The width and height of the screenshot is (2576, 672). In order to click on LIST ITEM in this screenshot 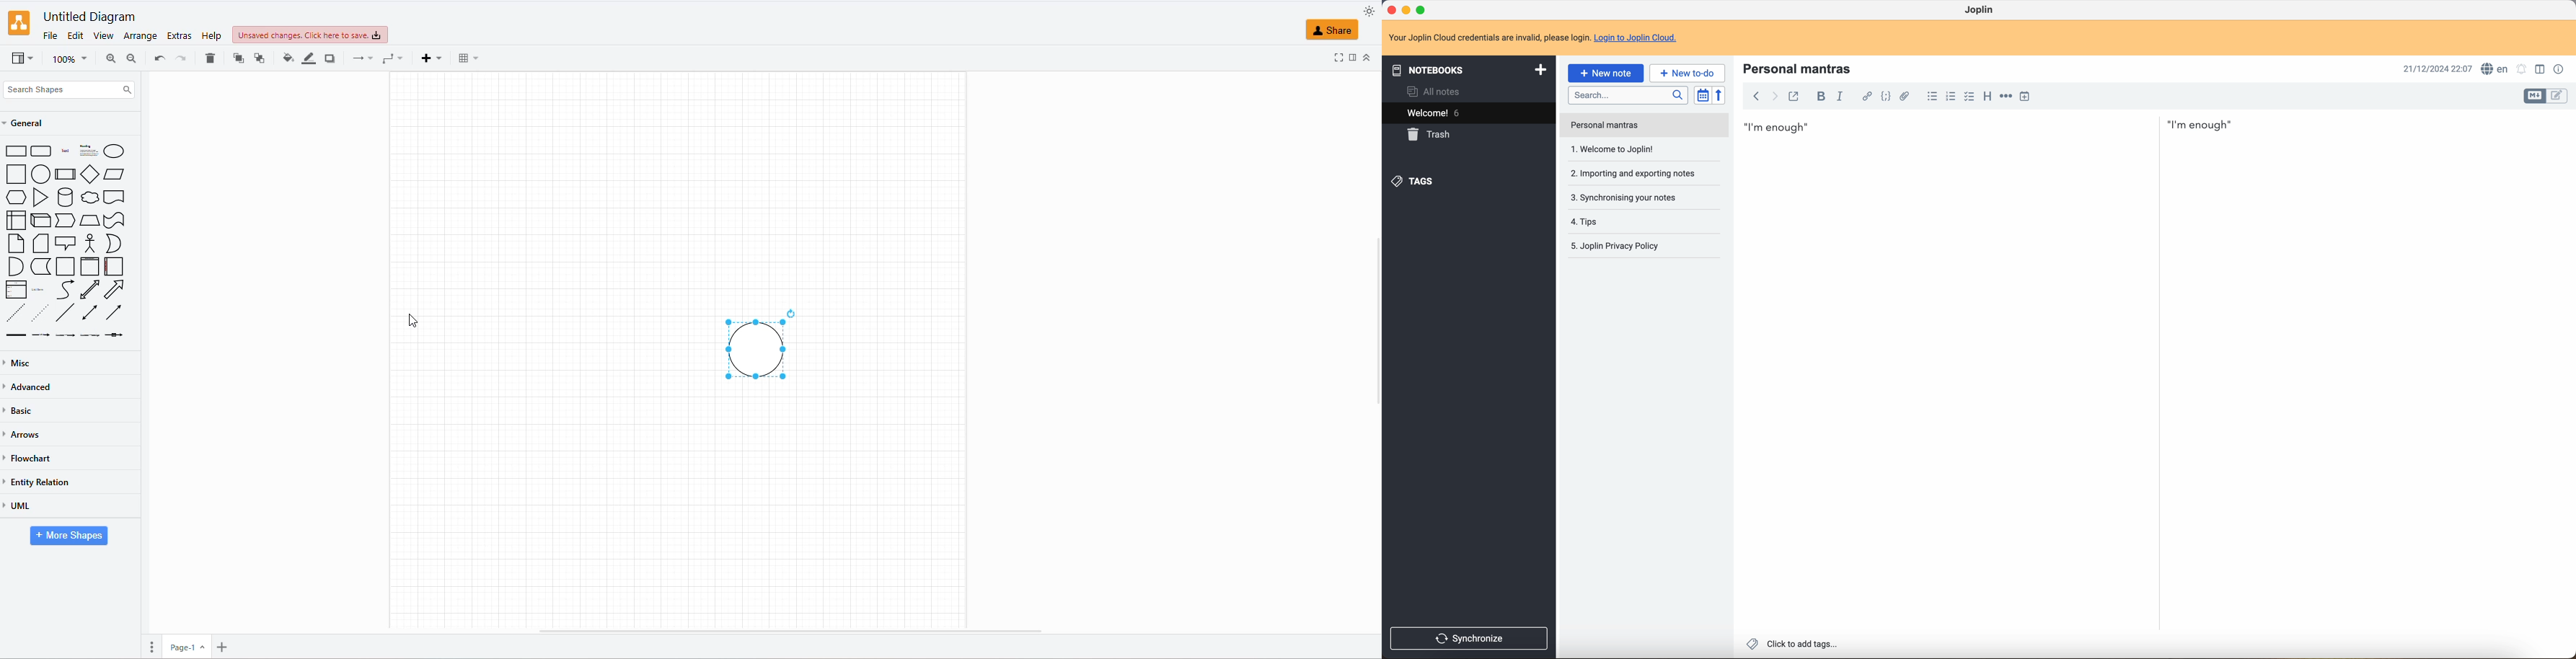, I will do `click(39, 291)`.